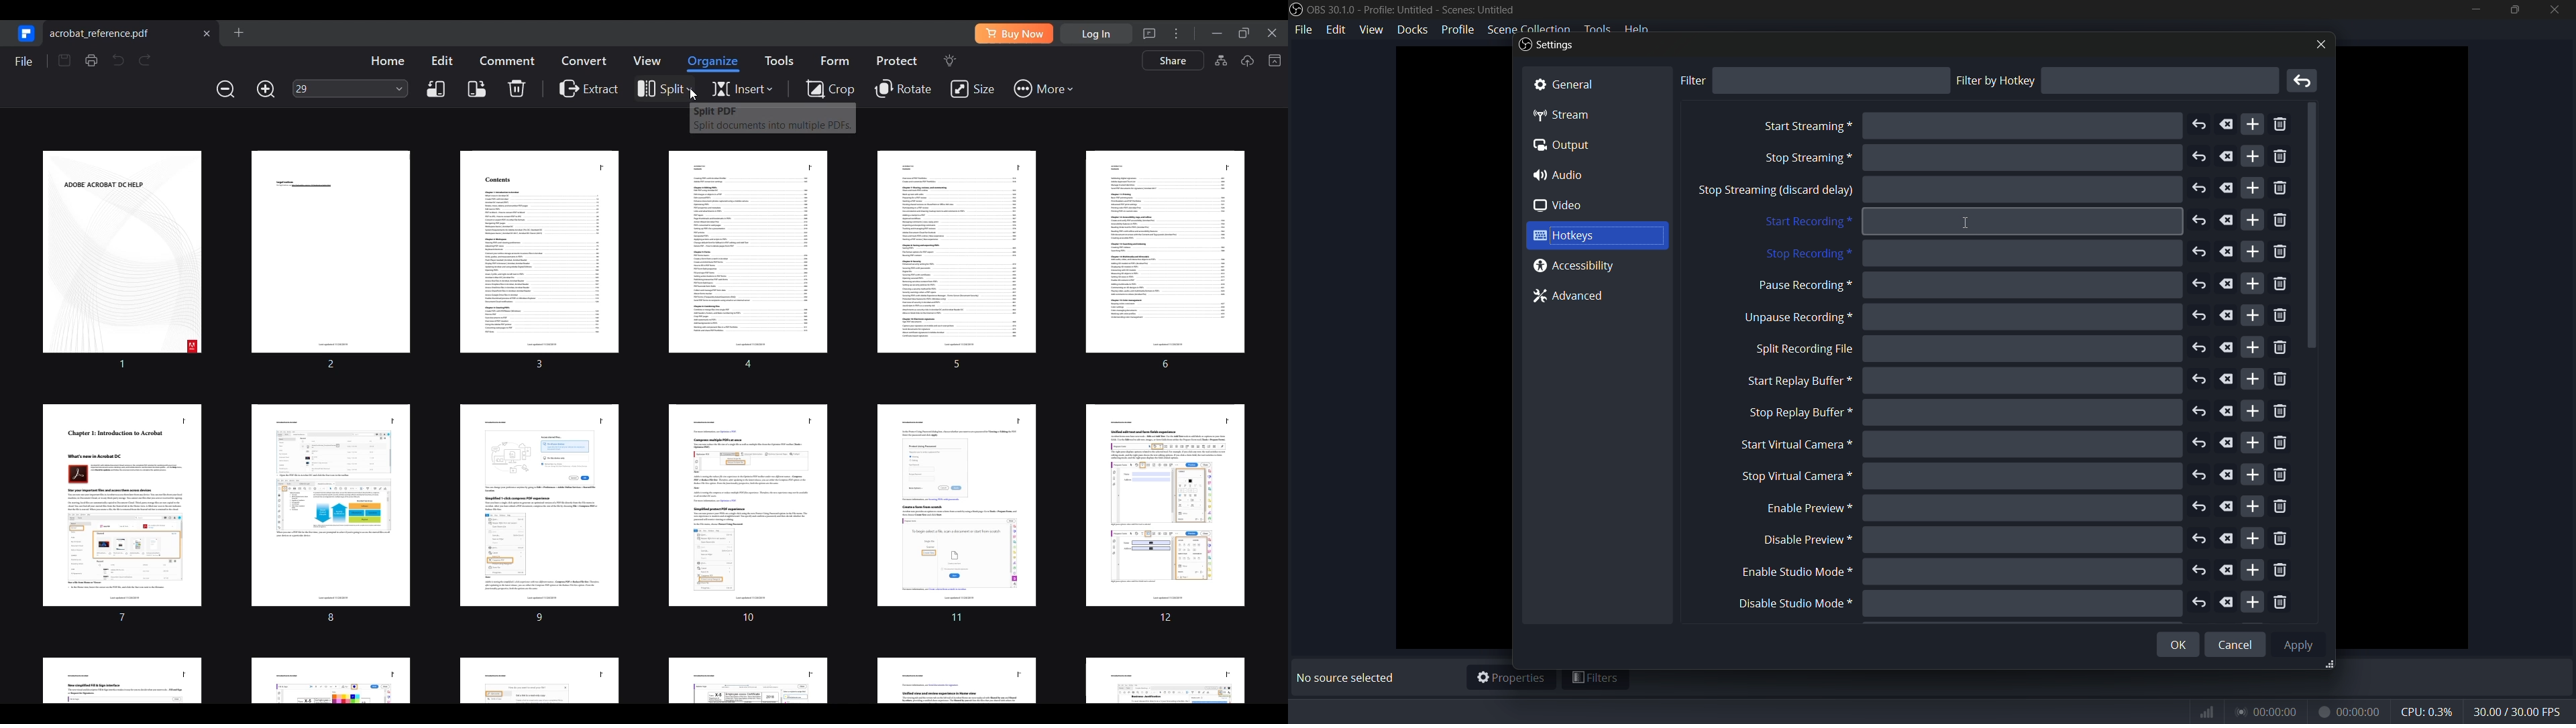 Image resolution: width=2576 pixels, height=728 pixels. What do you see at coordinates (2228, 570) in the screenshot?
I see `delete` at bounding box center [2228, 570].